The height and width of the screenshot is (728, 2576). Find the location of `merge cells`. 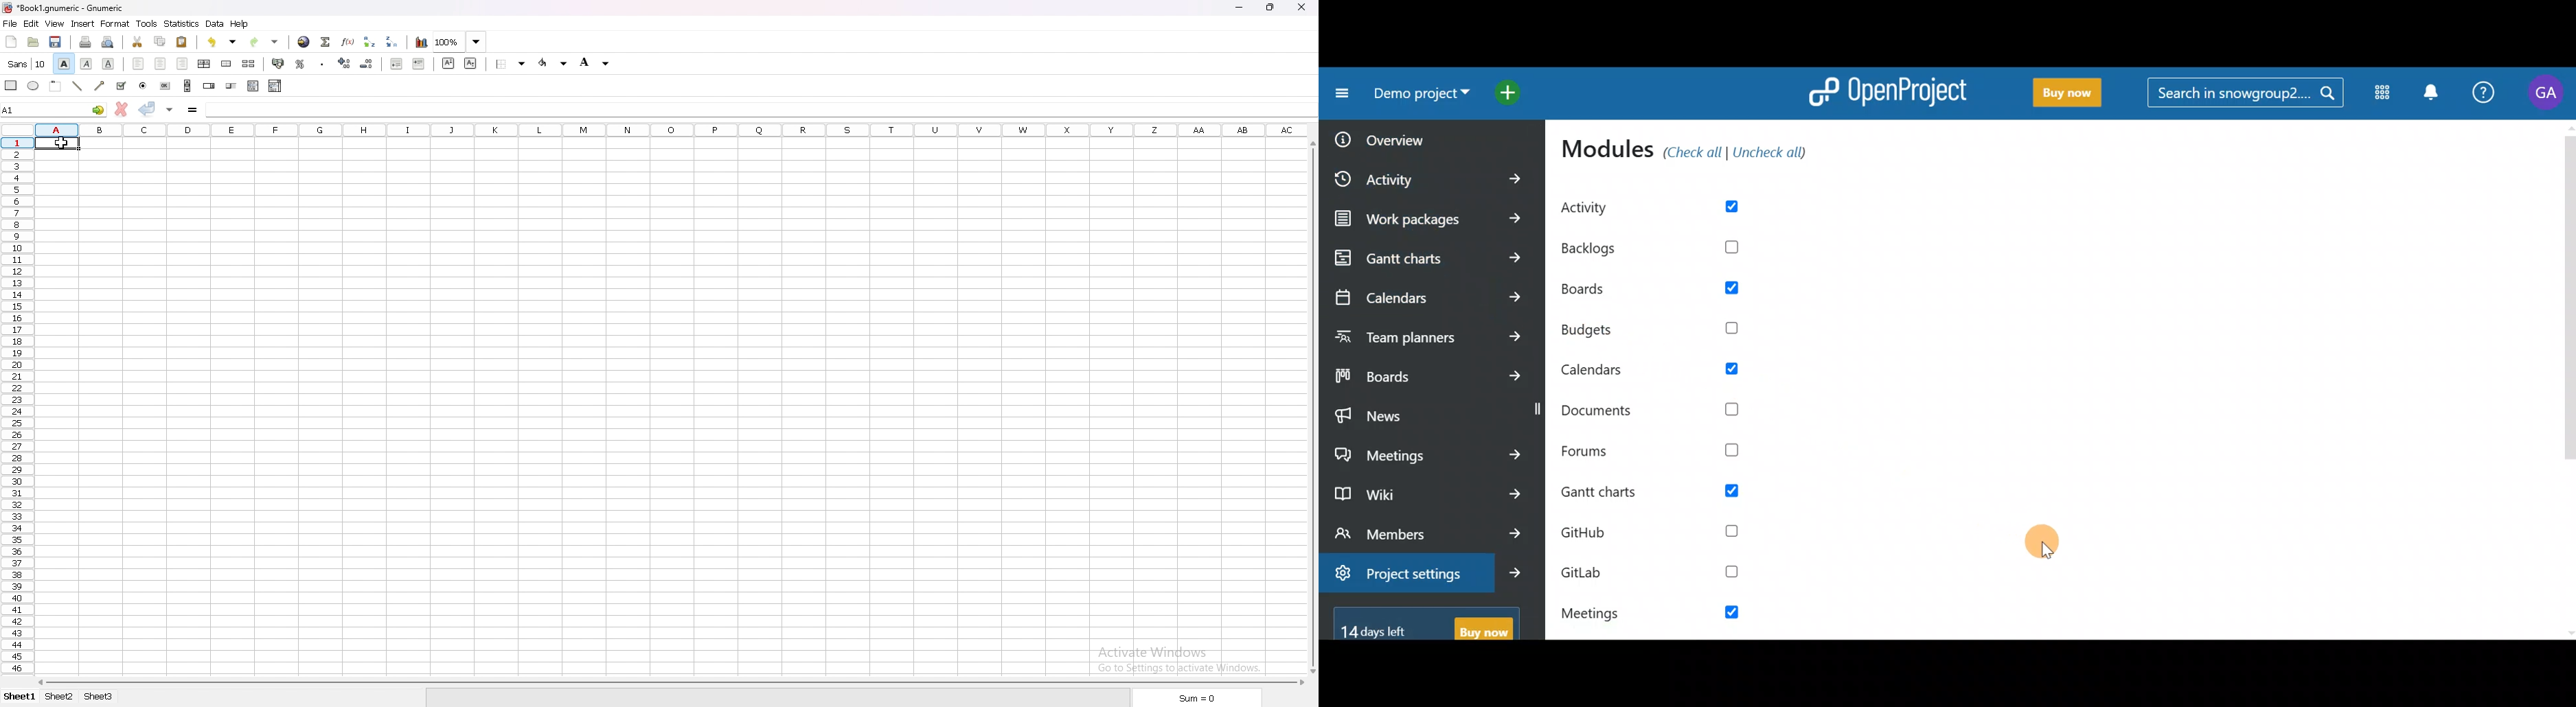

merge cells is located at coordinates (227, 64).